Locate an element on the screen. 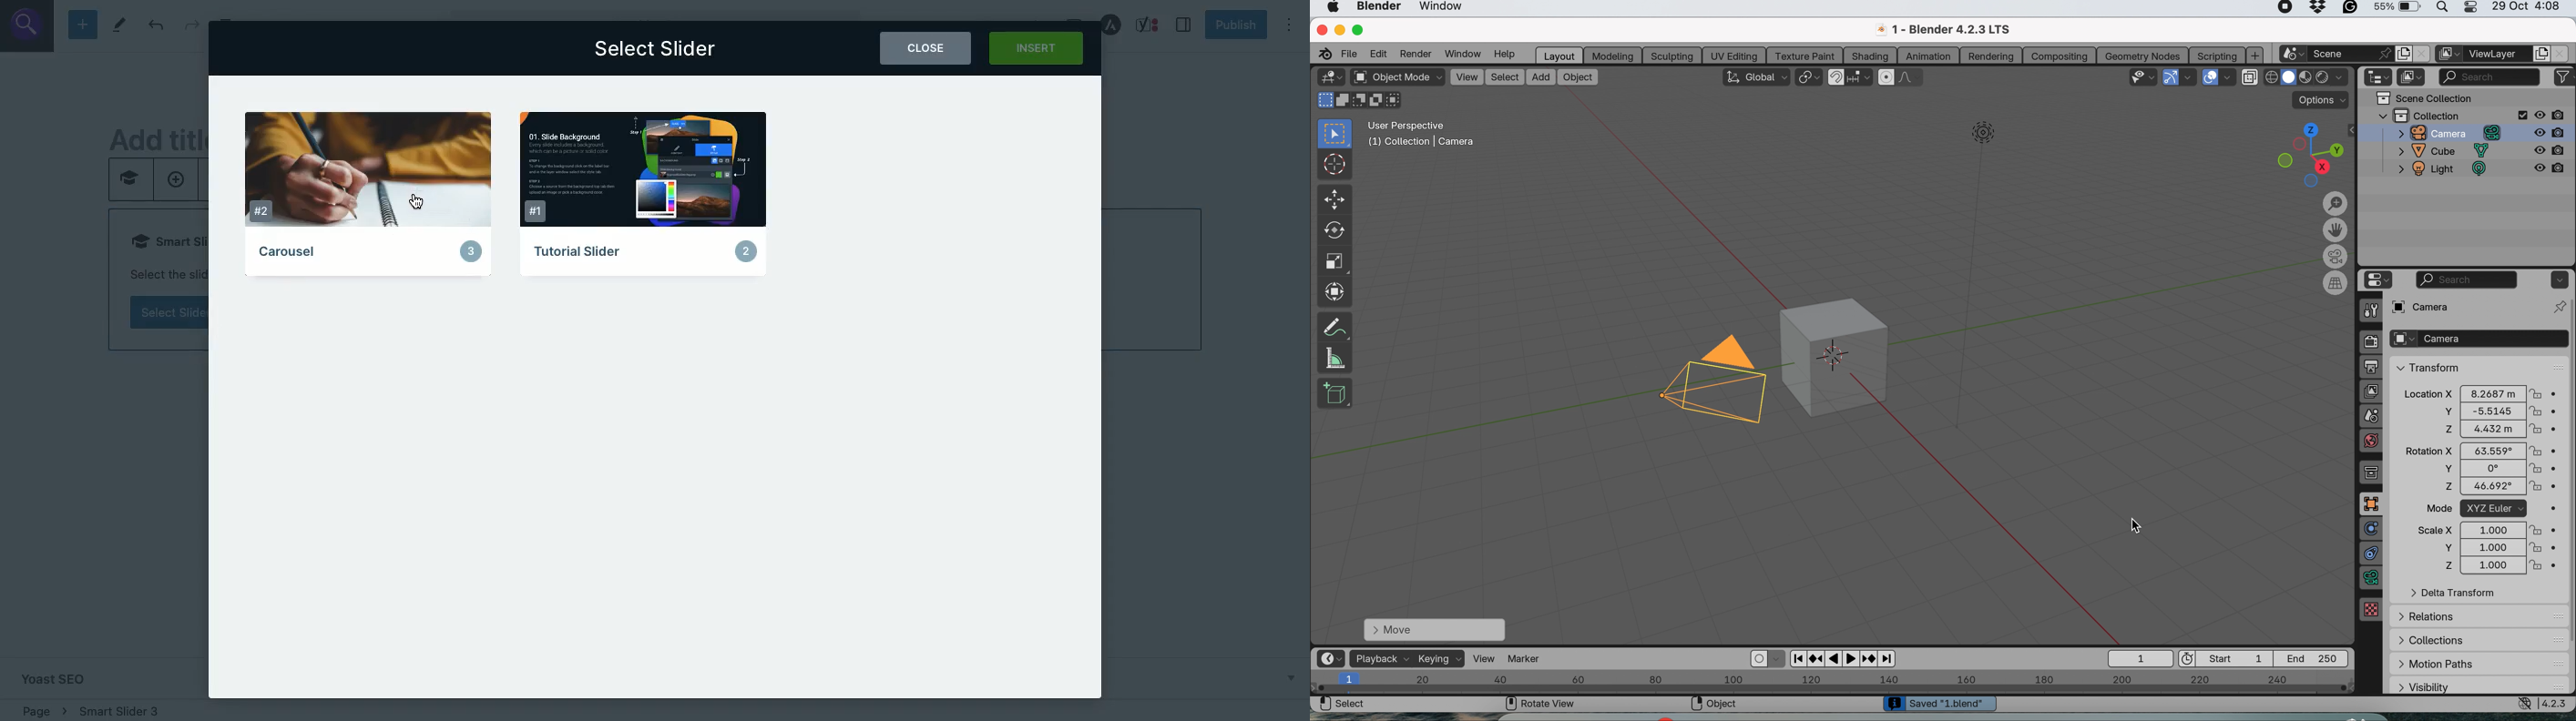  editor type is located at coordinates (1330, 77).